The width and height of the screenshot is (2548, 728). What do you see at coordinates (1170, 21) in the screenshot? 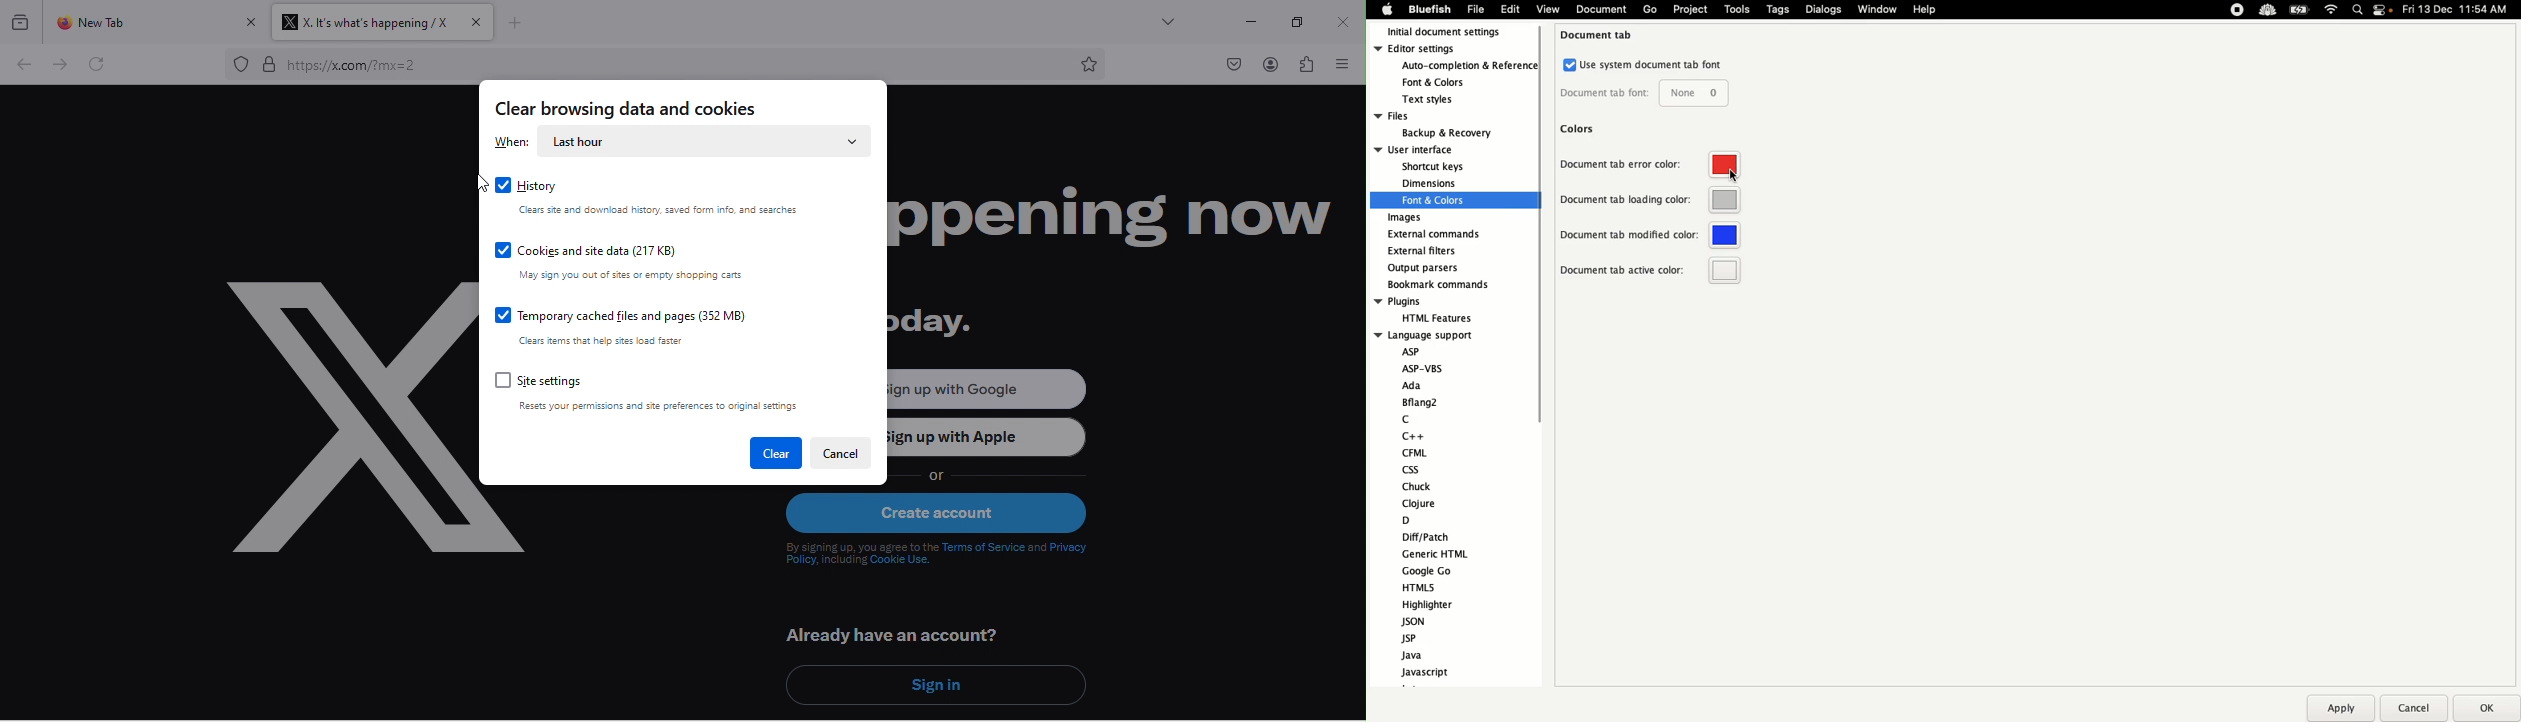
I see `drop down` at bounding box center [1170, 21].